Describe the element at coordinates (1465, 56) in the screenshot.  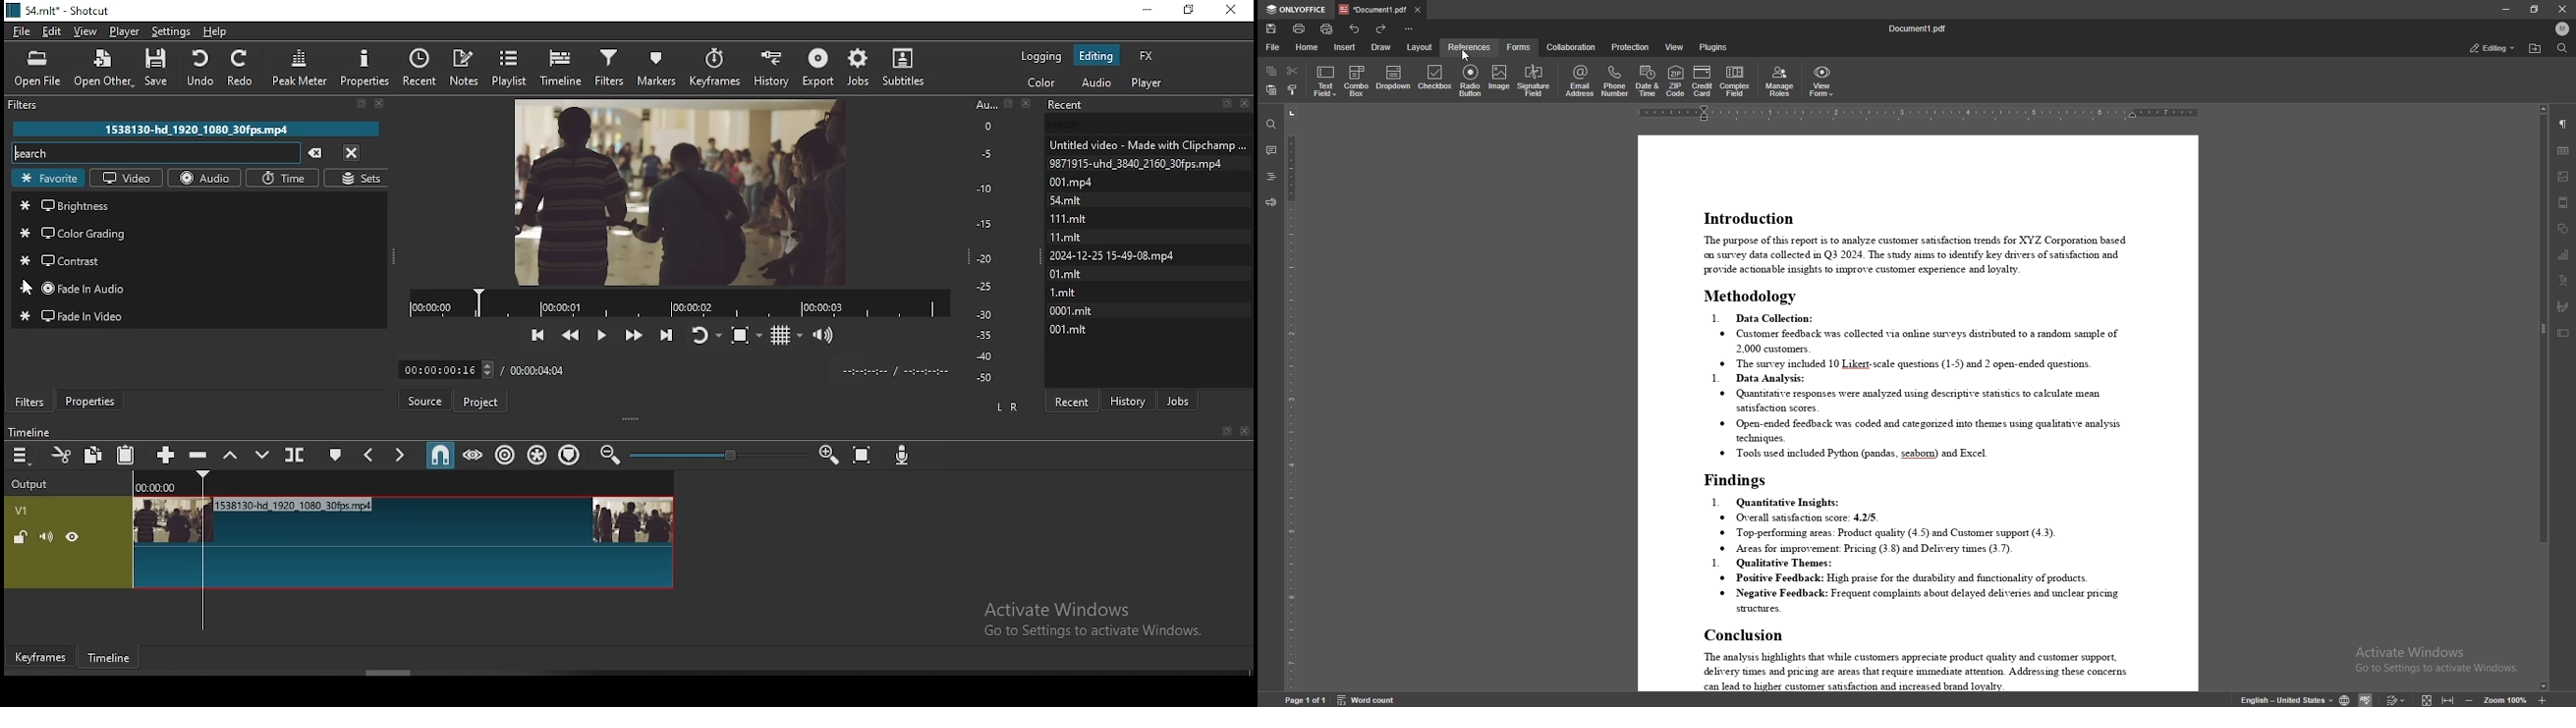
I see `cursor` at that location.